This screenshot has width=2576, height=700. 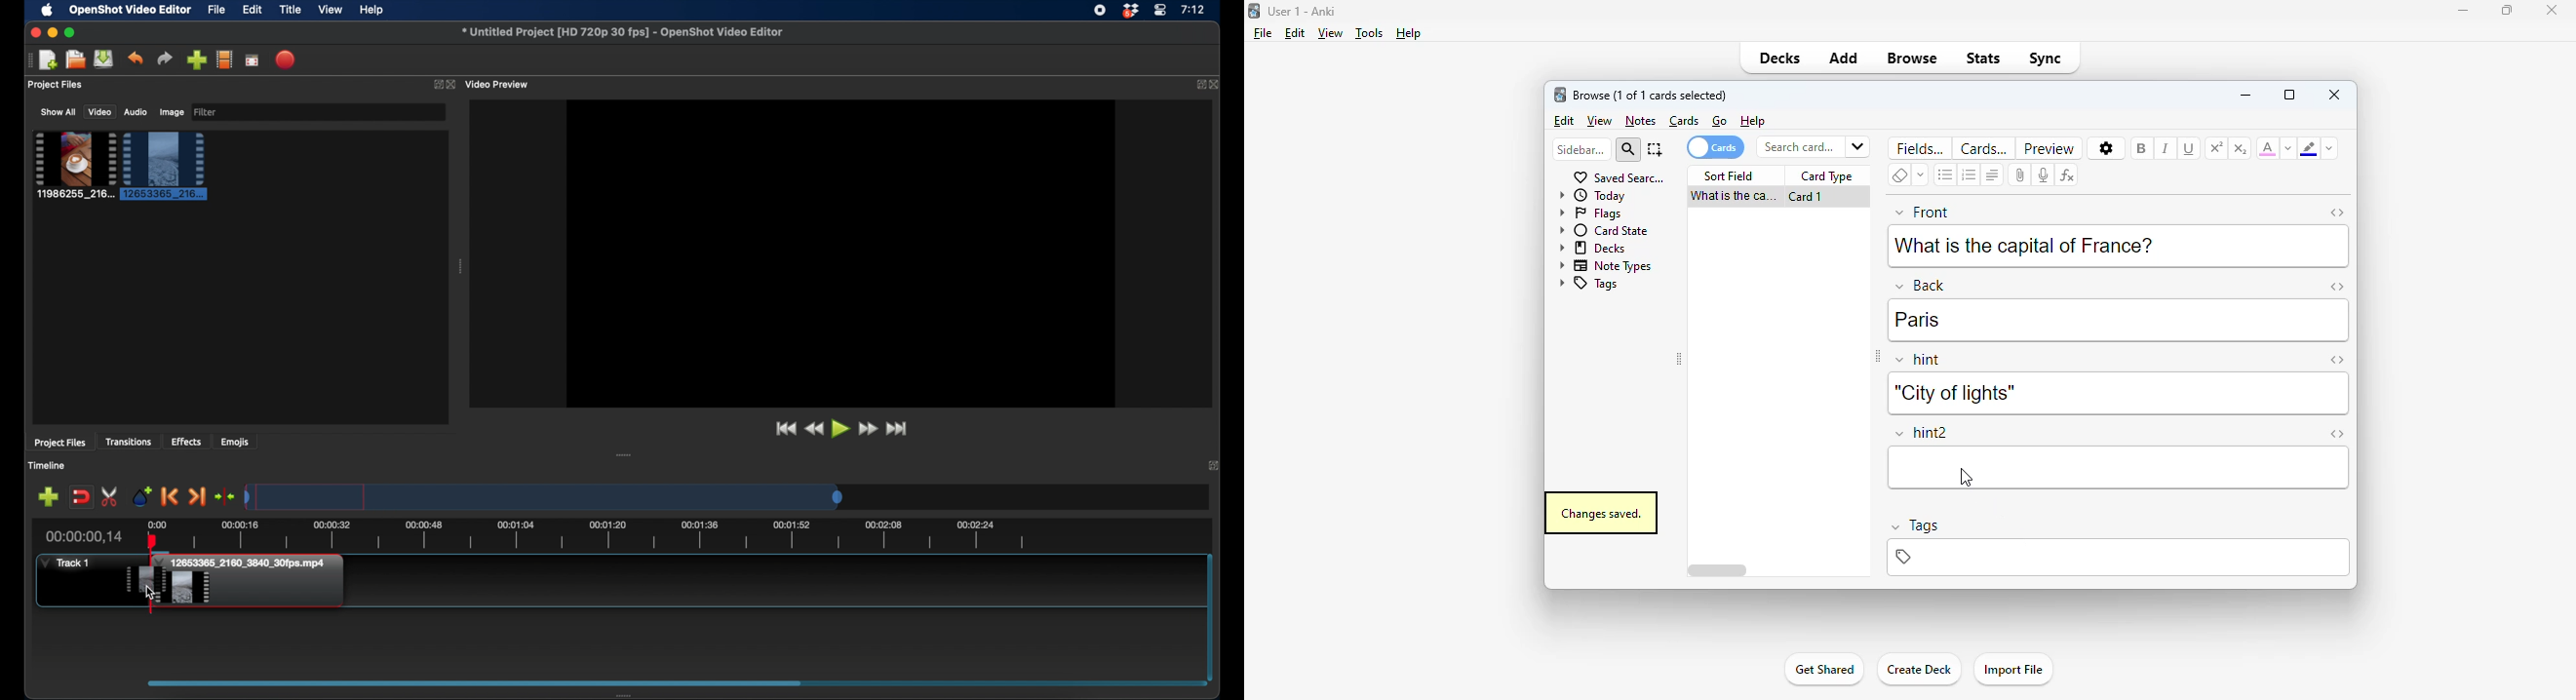 I want to click on ordered list, so click(x=1970, y=175).